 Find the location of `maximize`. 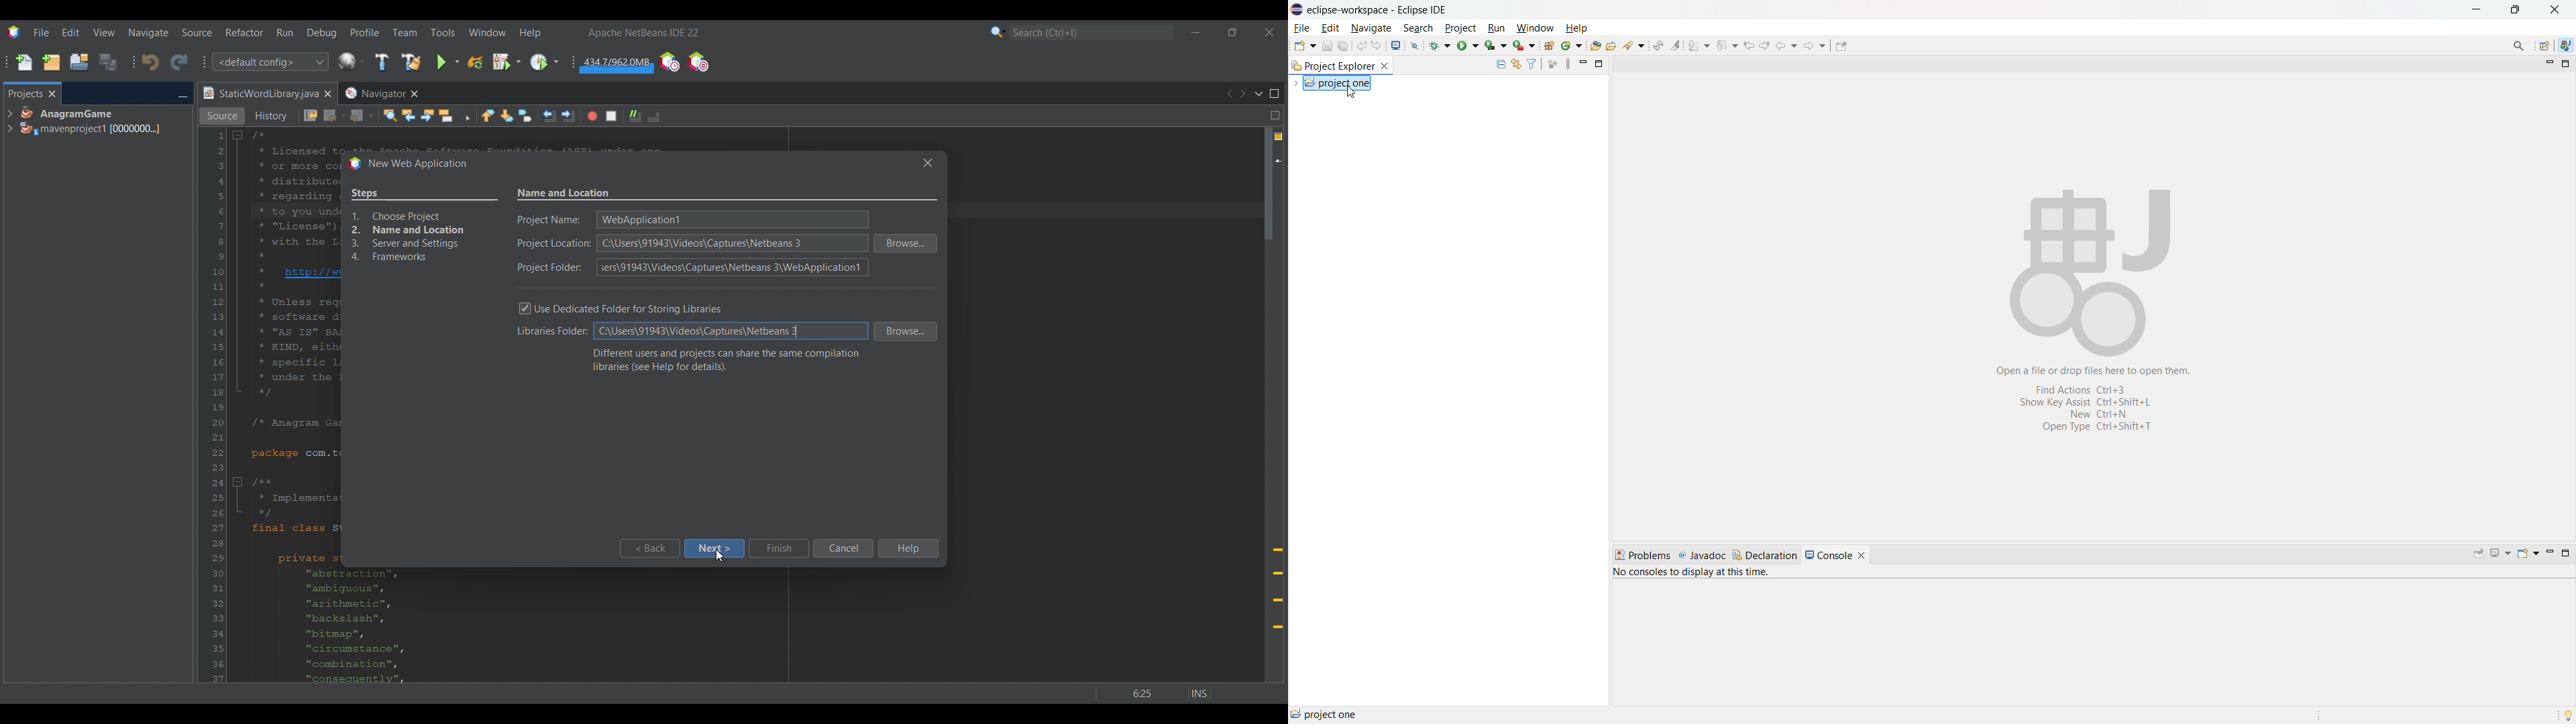

maximize is located at coordinates (2565, 553).